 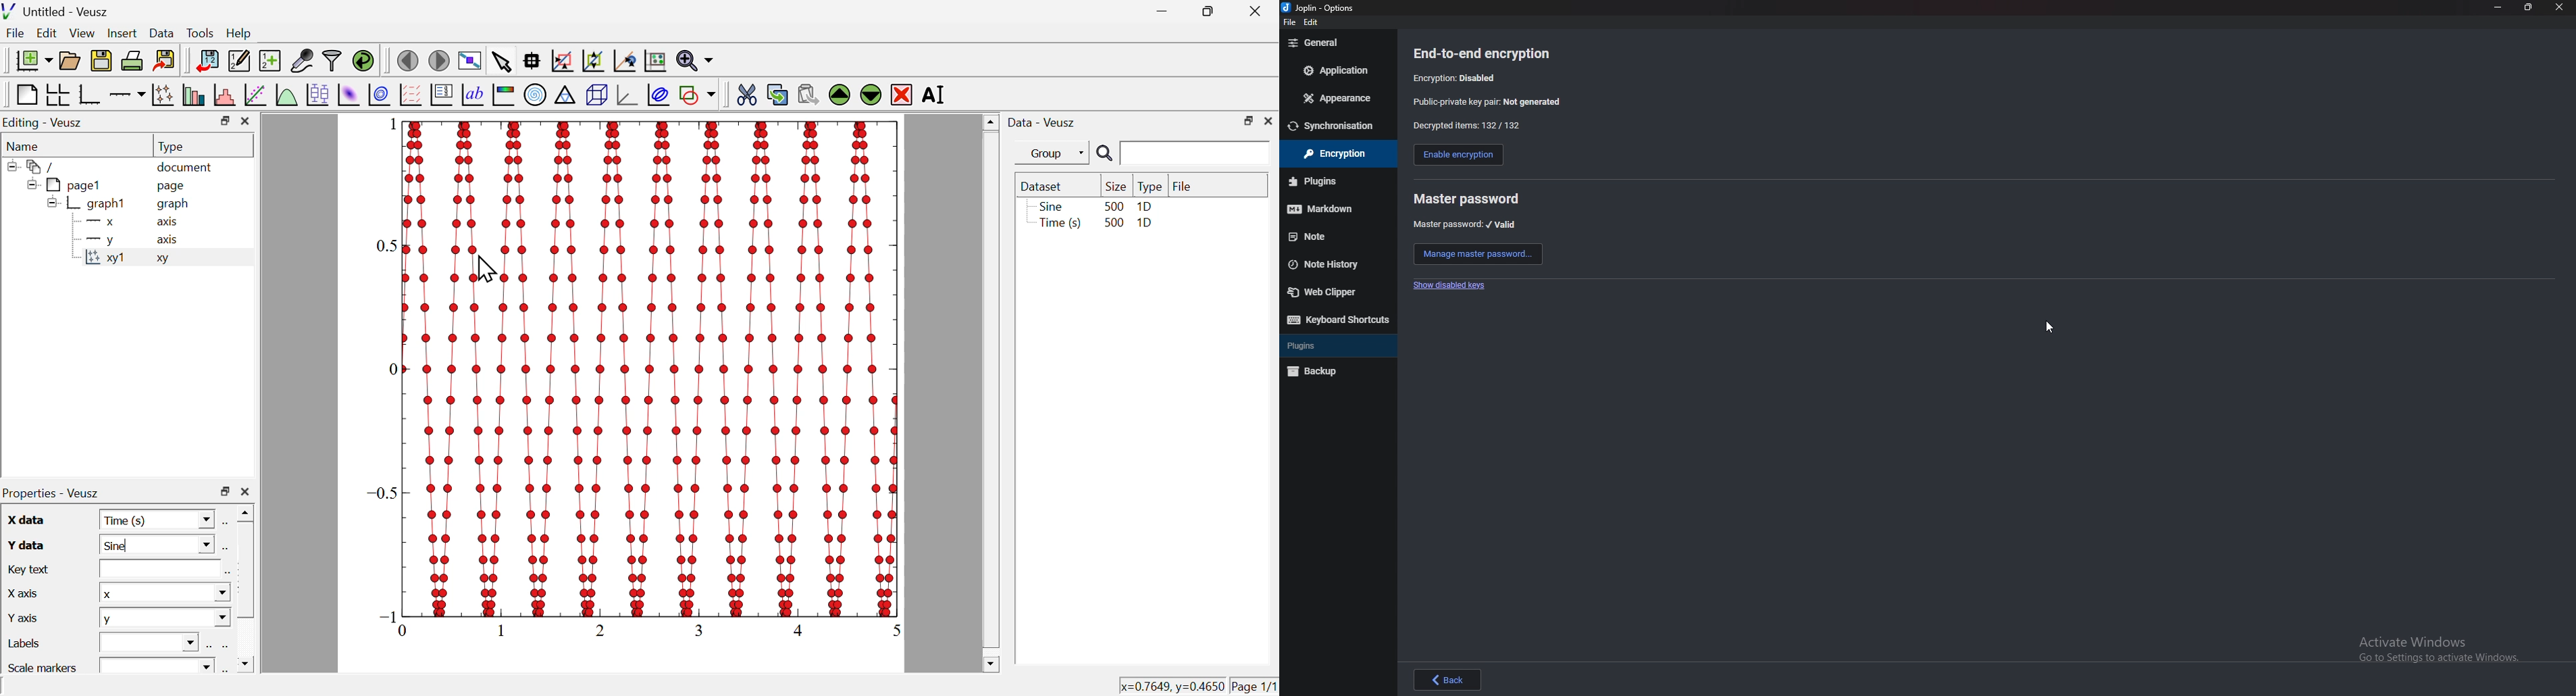 I want to click on note, so click(x=1333, y=237).